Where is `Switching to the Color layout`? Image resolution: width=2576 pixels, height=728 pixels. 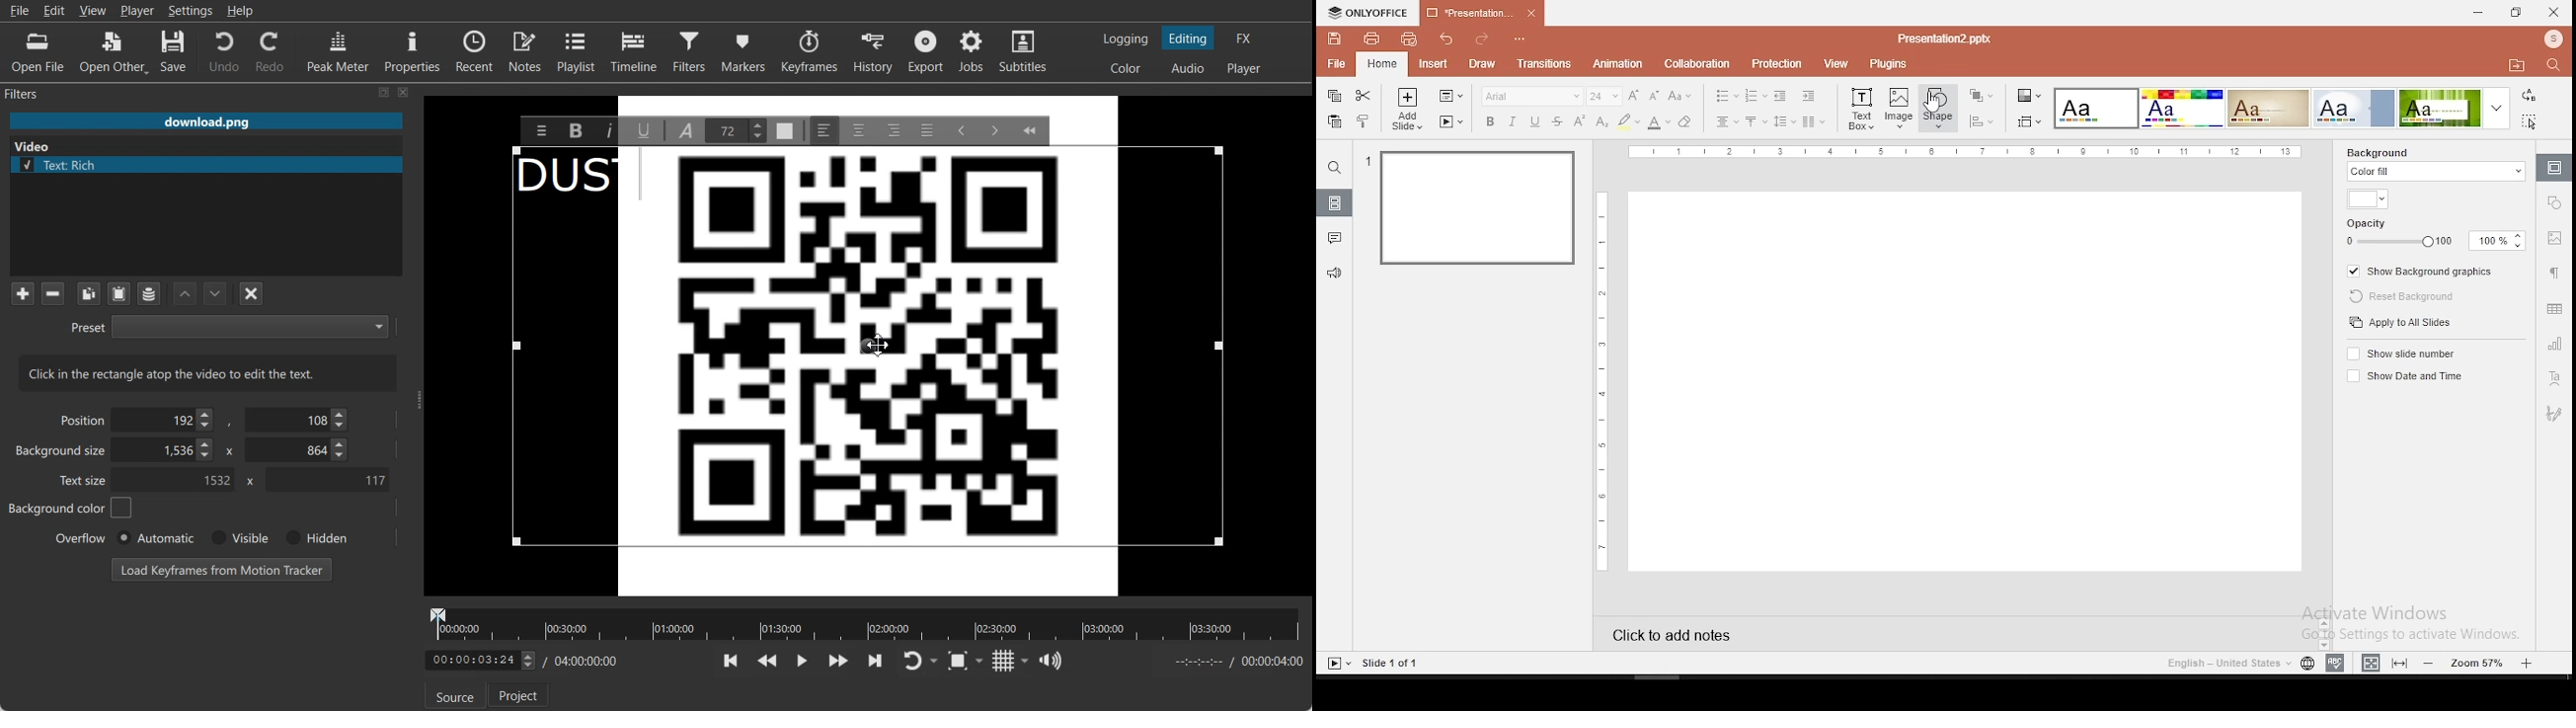
Switching to the Color layout is located at coordinates (1126, 69).